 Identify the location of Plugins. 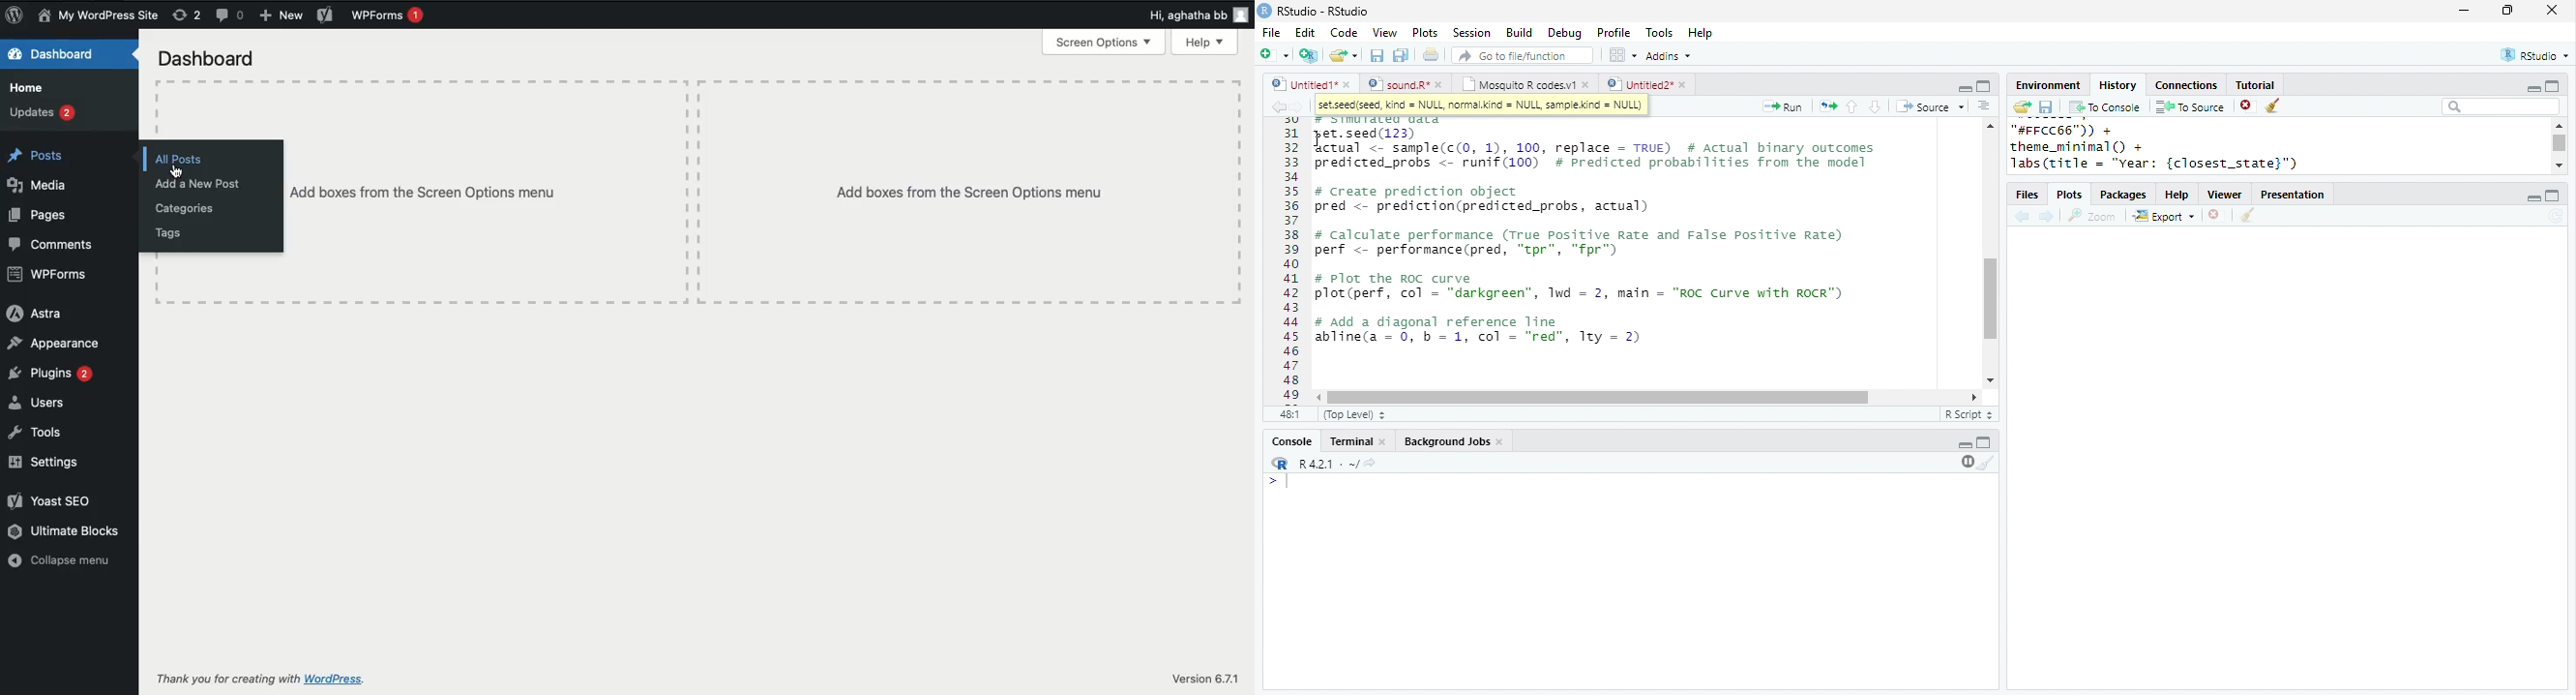
(51, 373).